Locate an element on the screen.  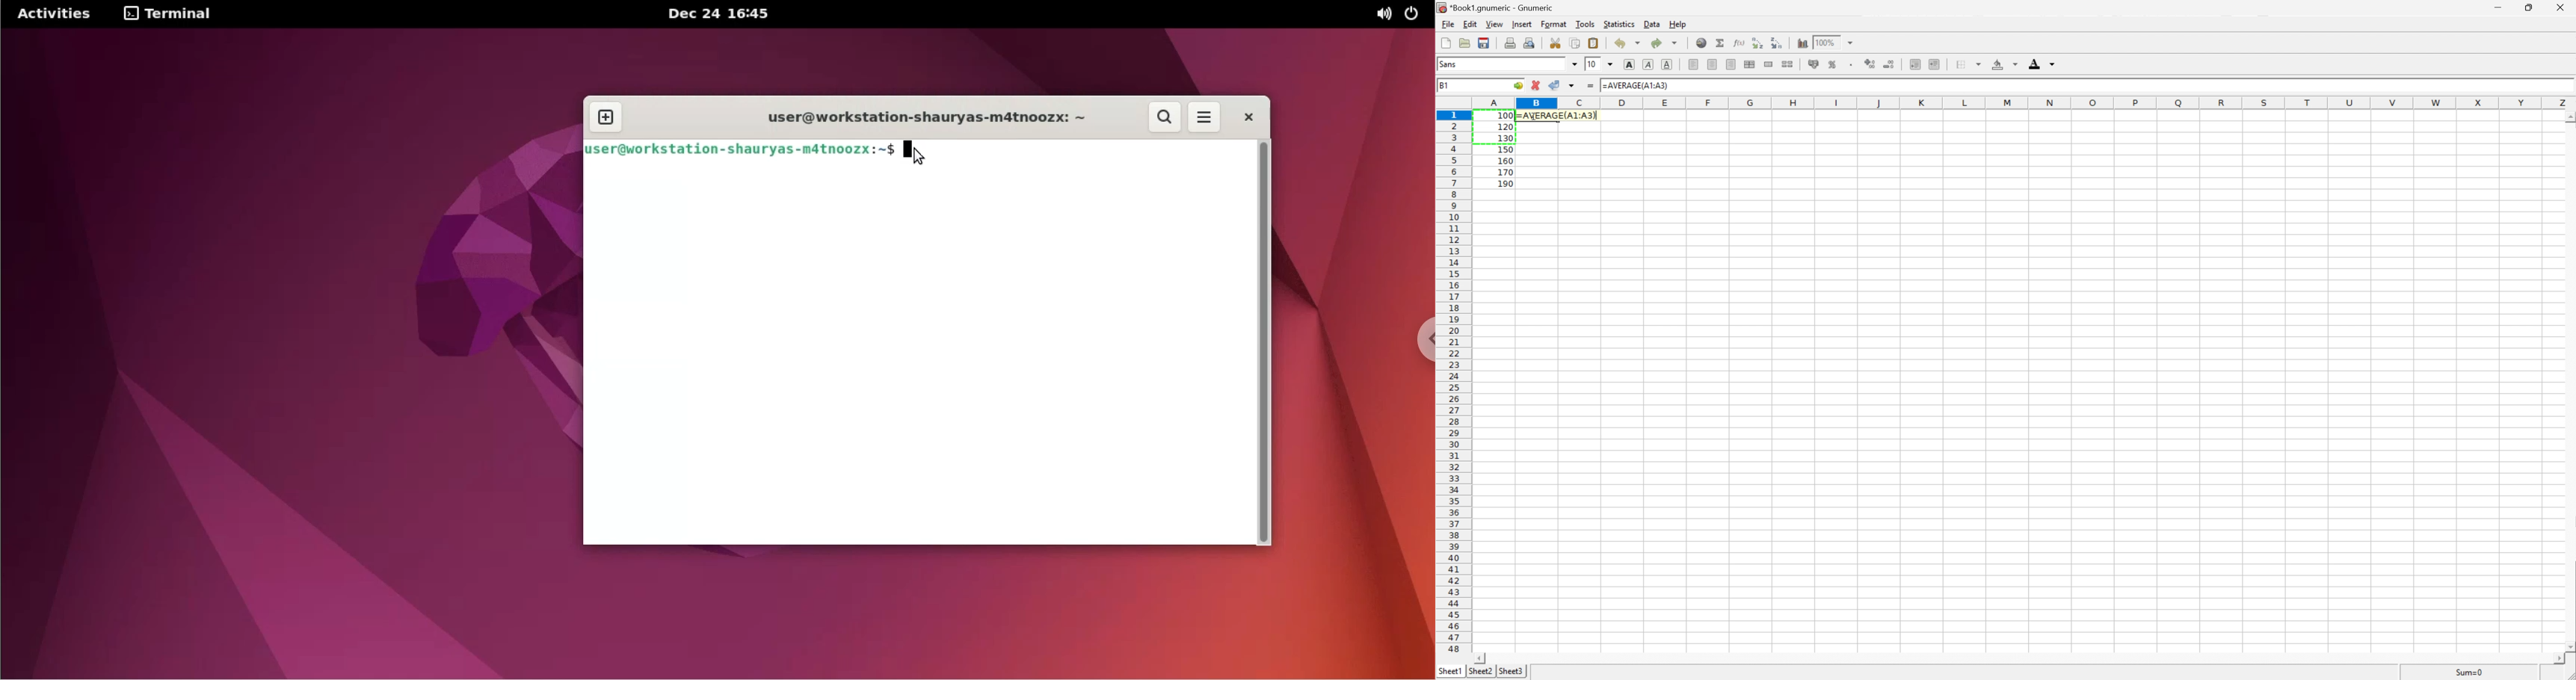
Create a new workbook is located at coordinates (1445, 43).